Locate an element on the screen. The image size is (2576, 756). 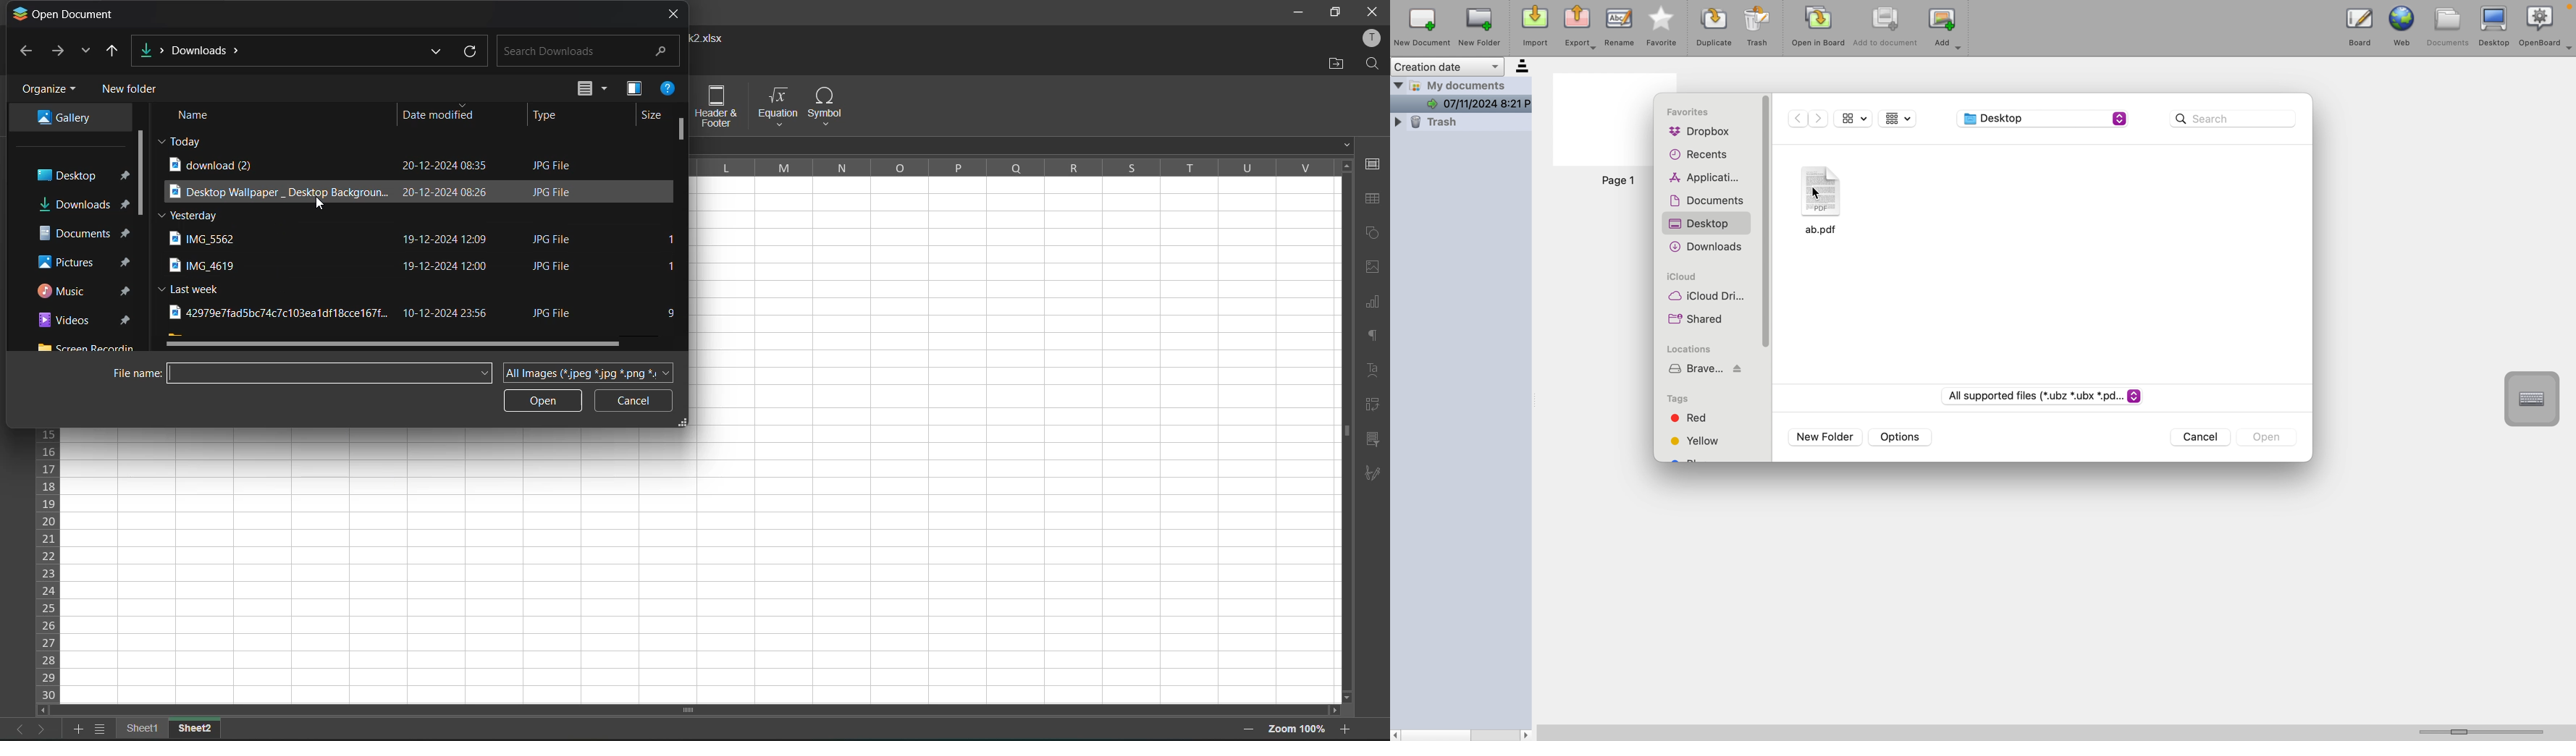
Desktop Wallpaper Desktop Backgroun.. 20-12-2024 08:26 JPG File is located at coordinates (375, 190).